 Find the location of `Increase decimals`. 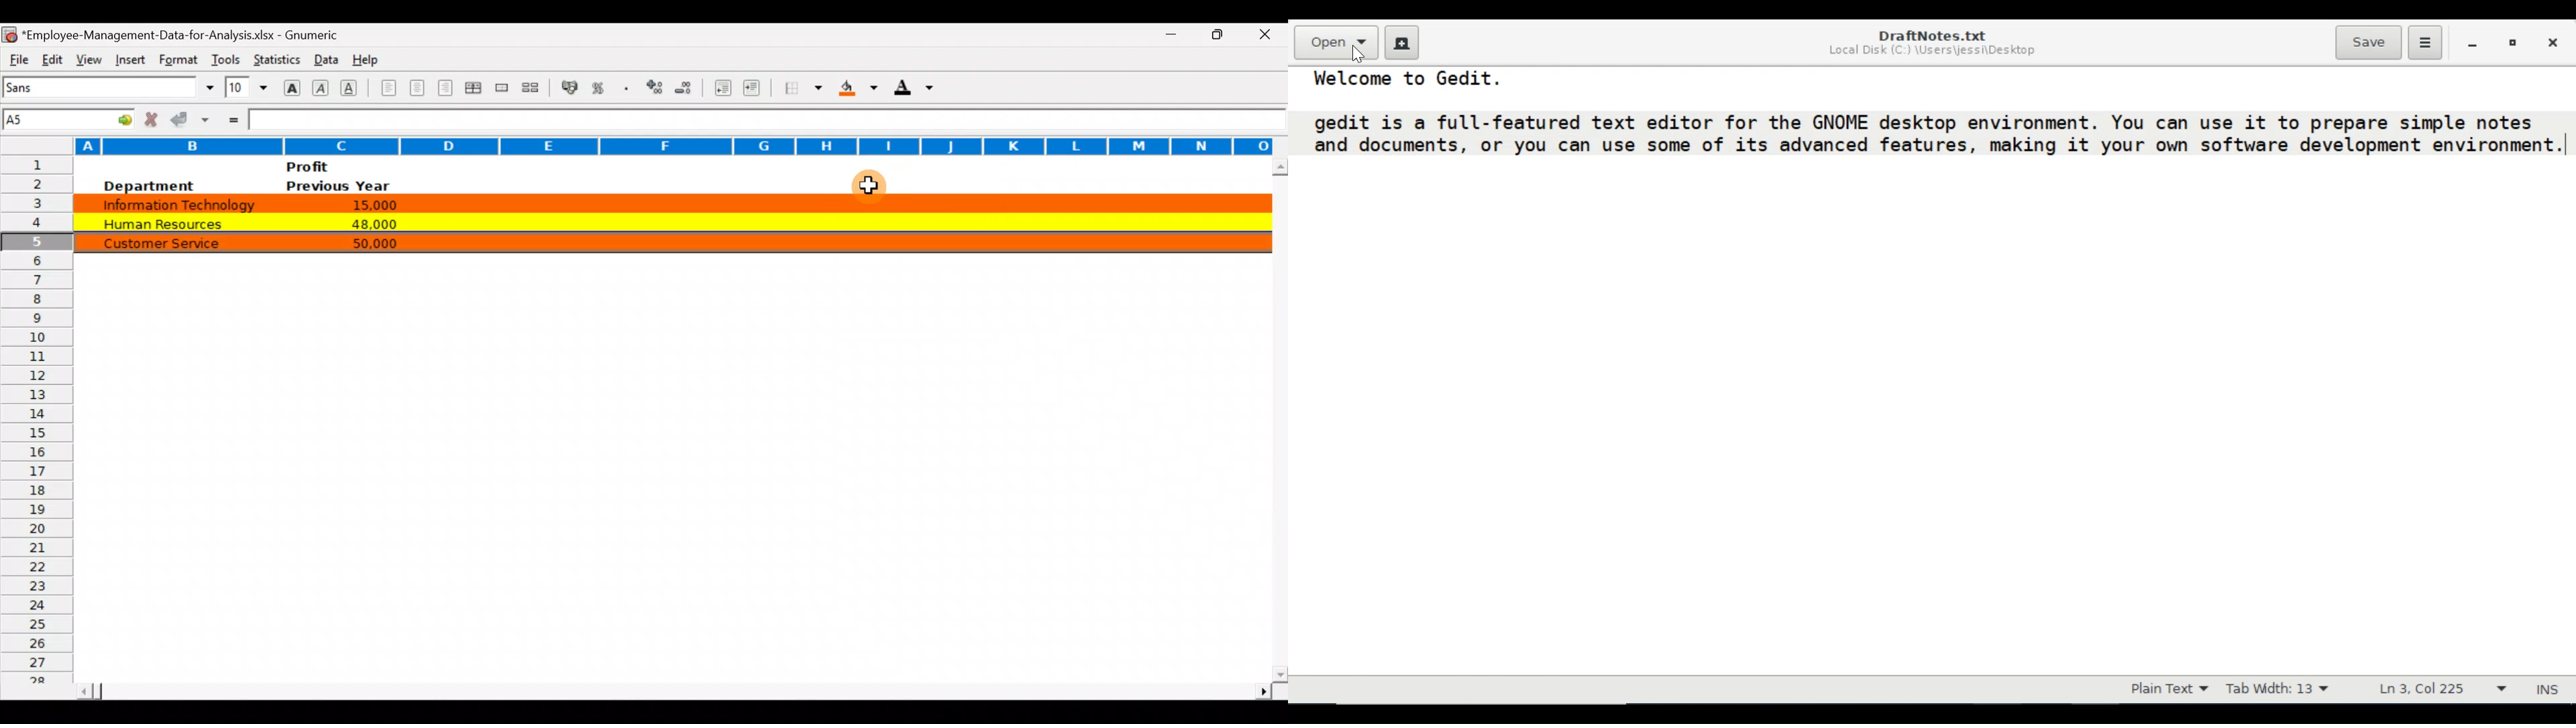

Increase decimals is located at coordinates (656, 86).